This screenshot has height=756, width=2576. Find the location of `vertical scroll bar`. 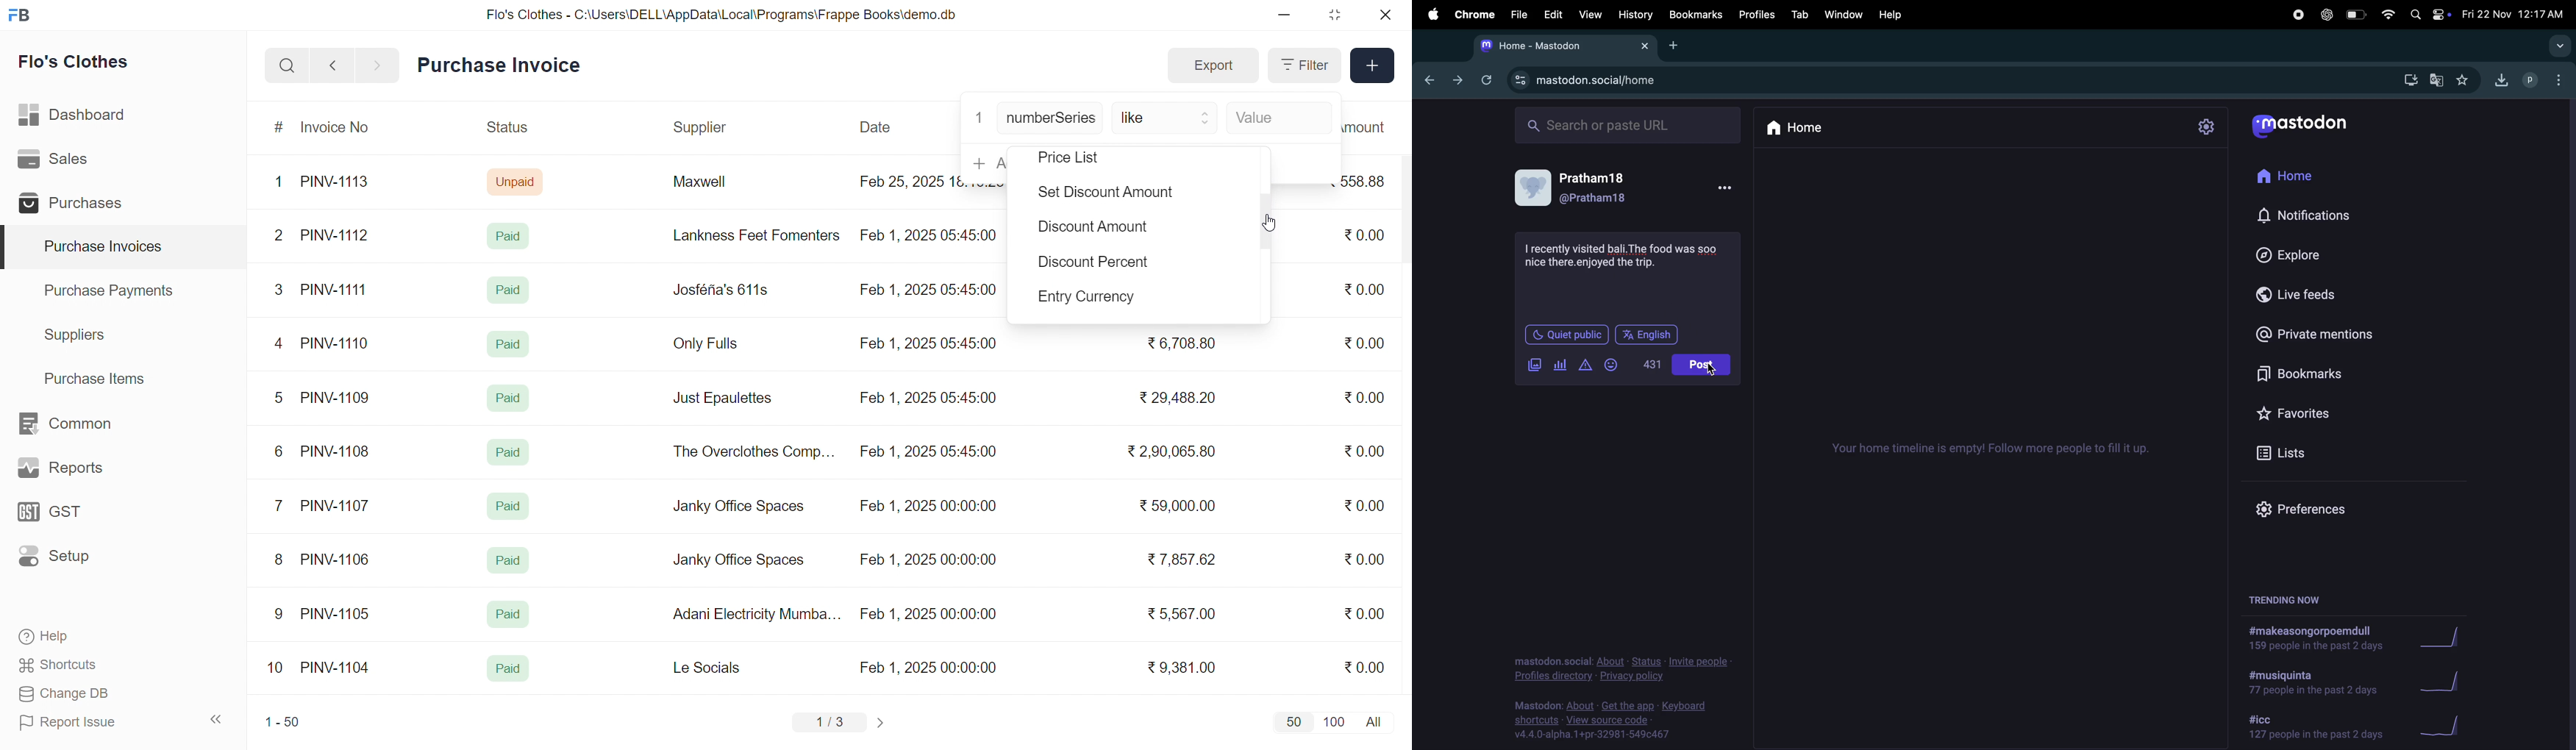

vertical scroll bar is located at coordinates (1266, 224).